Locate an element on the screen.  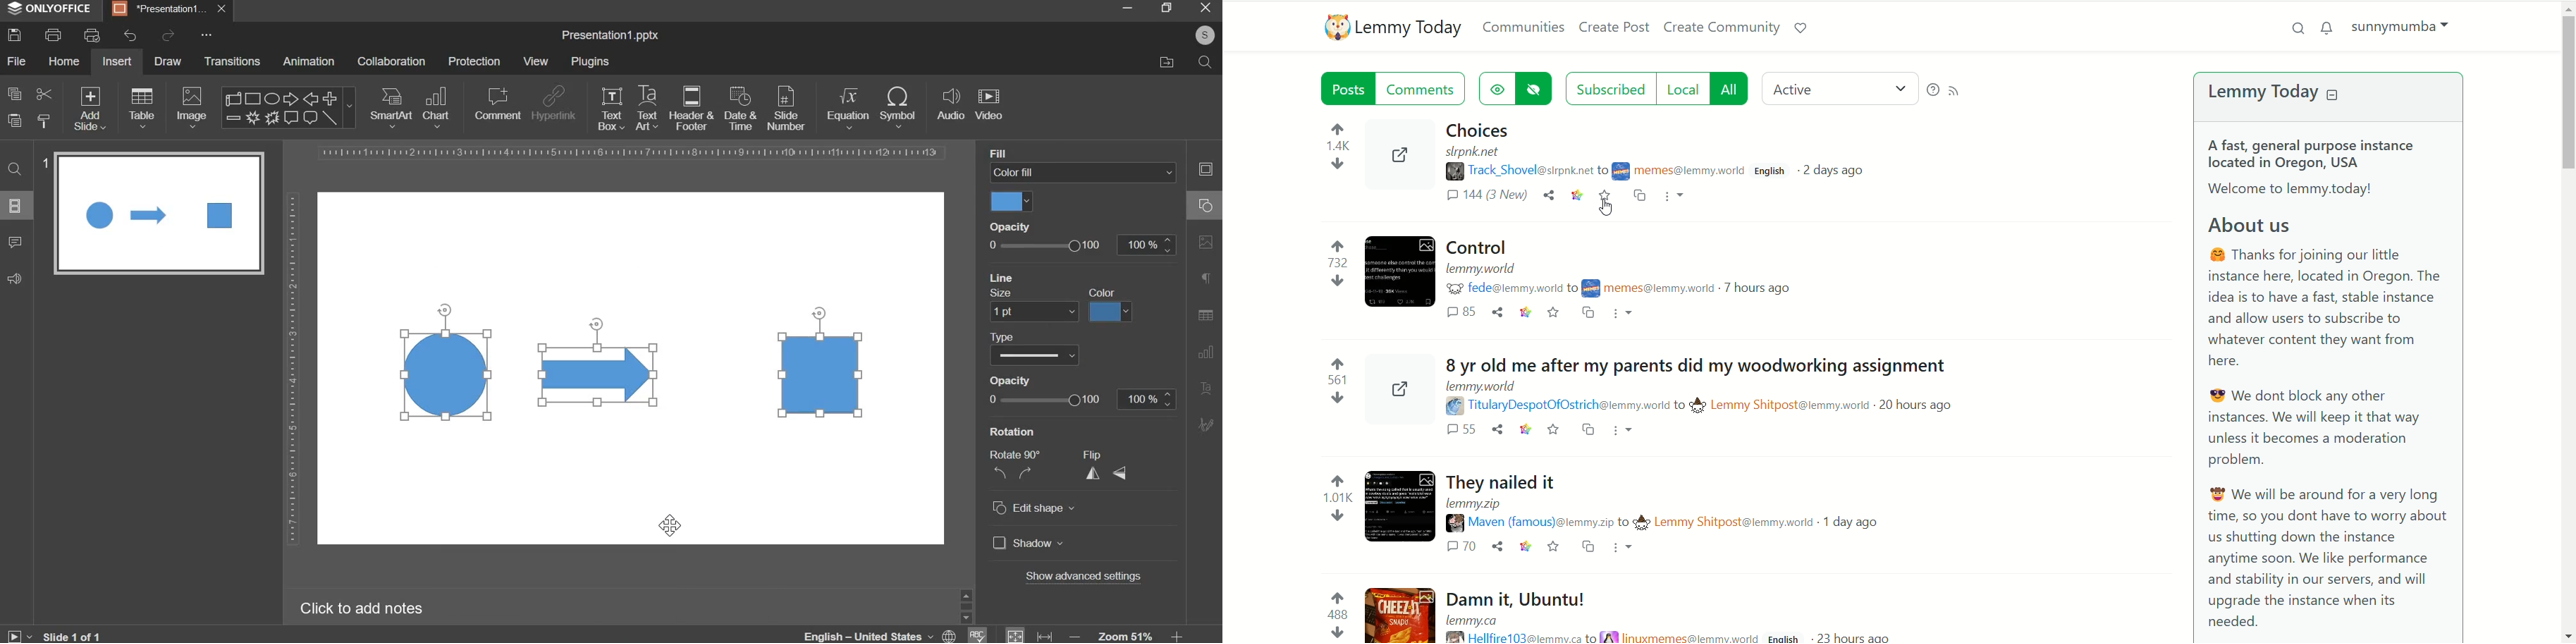
cut is located at coordinates (43, 93).